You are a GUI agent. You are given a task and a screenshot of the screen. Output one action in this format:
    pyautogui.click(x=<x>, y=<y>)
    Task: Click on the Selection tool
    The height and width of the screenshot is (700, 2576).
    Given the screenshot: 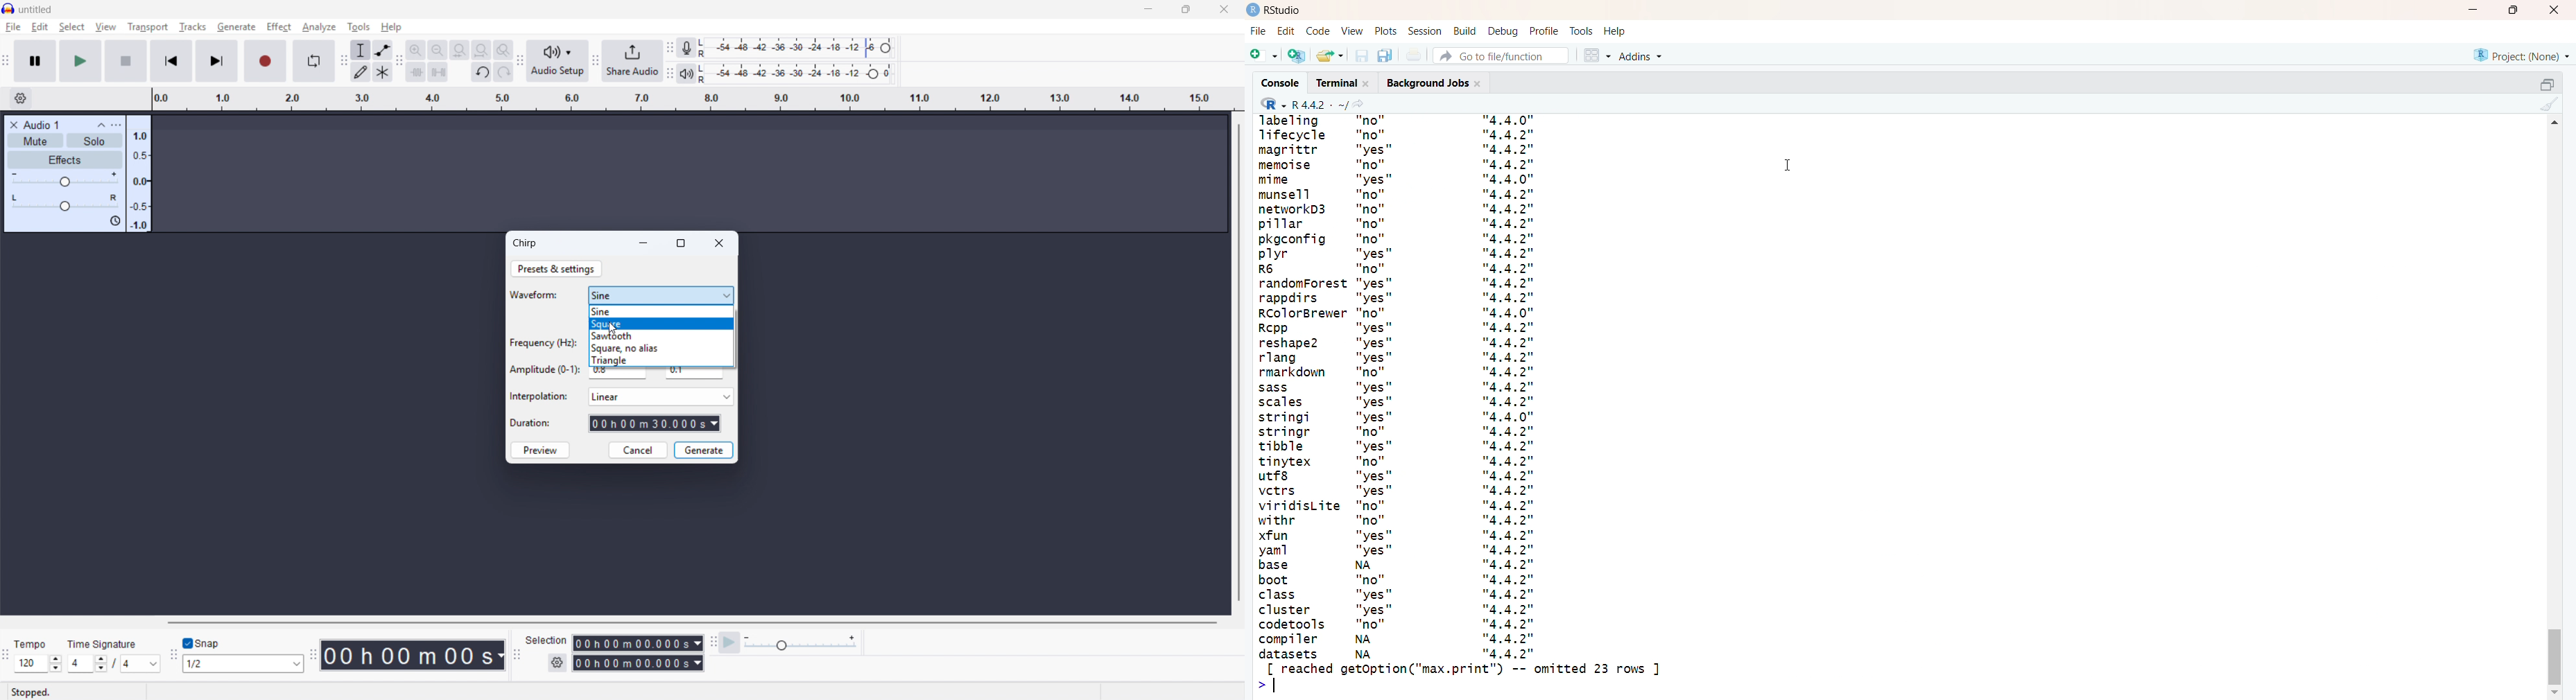 What is the action you would take?
    pyautogui.click(x=361, y=49)
    